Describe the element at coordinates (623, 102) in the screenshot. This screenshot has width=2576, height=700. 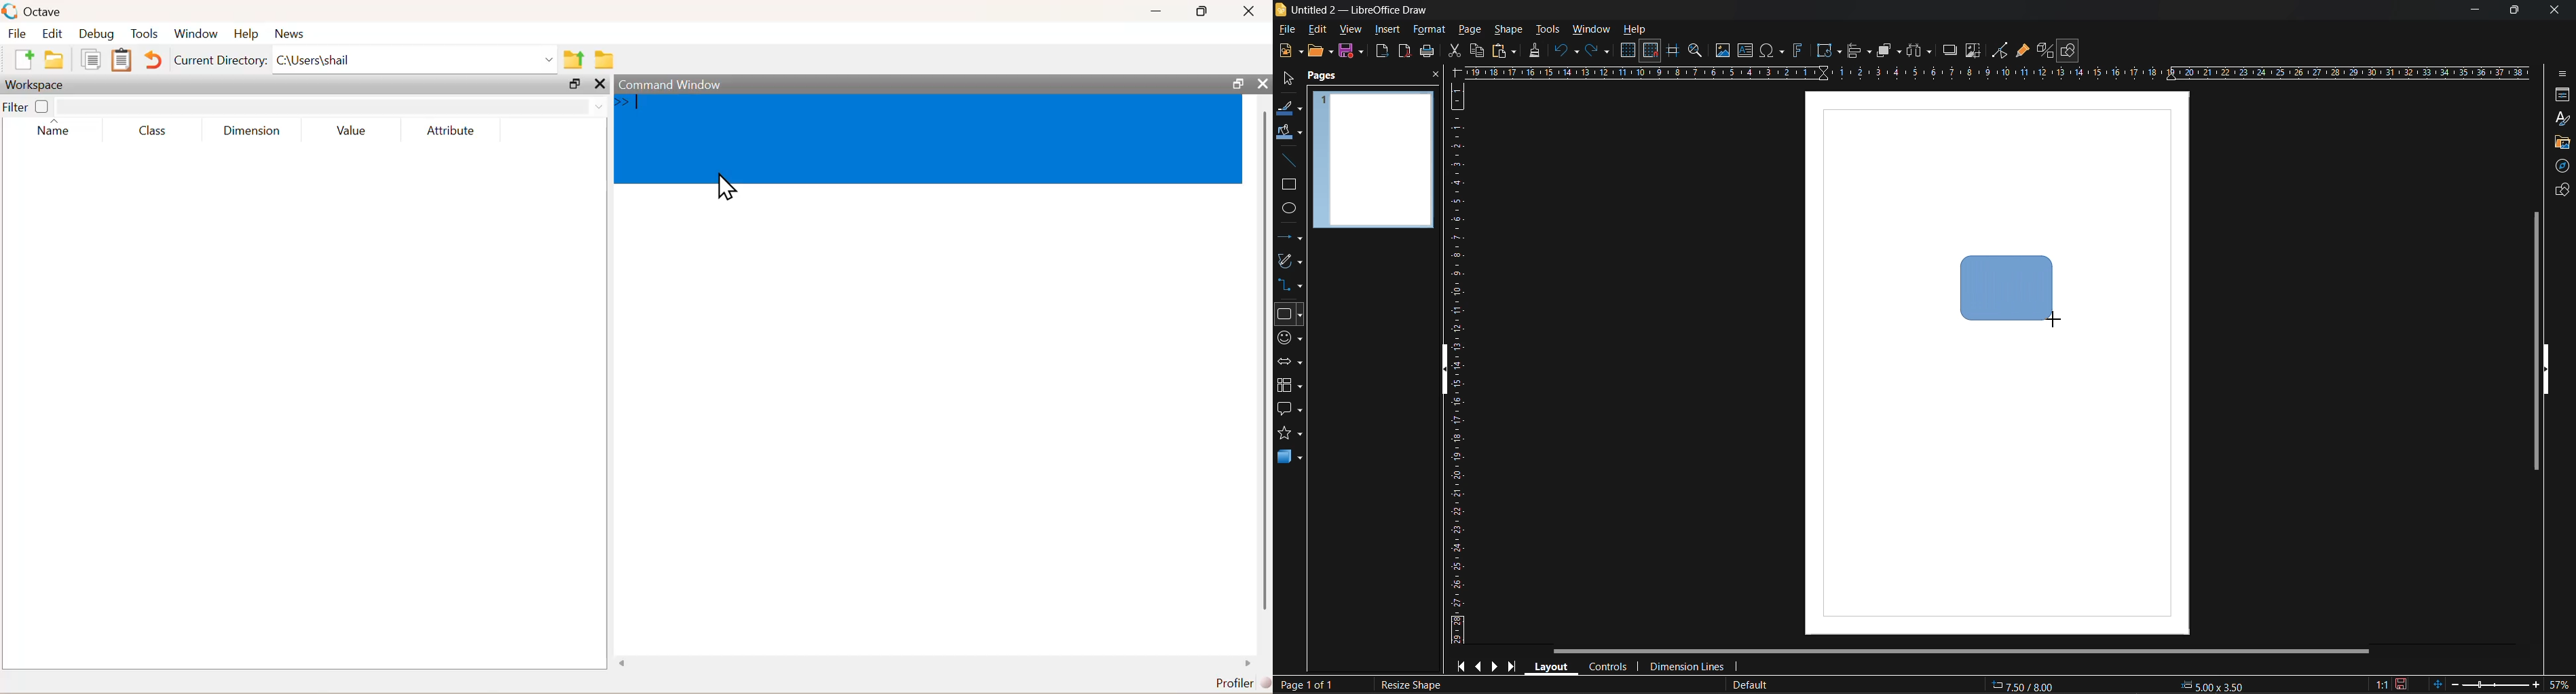
I see `>>` at that location.